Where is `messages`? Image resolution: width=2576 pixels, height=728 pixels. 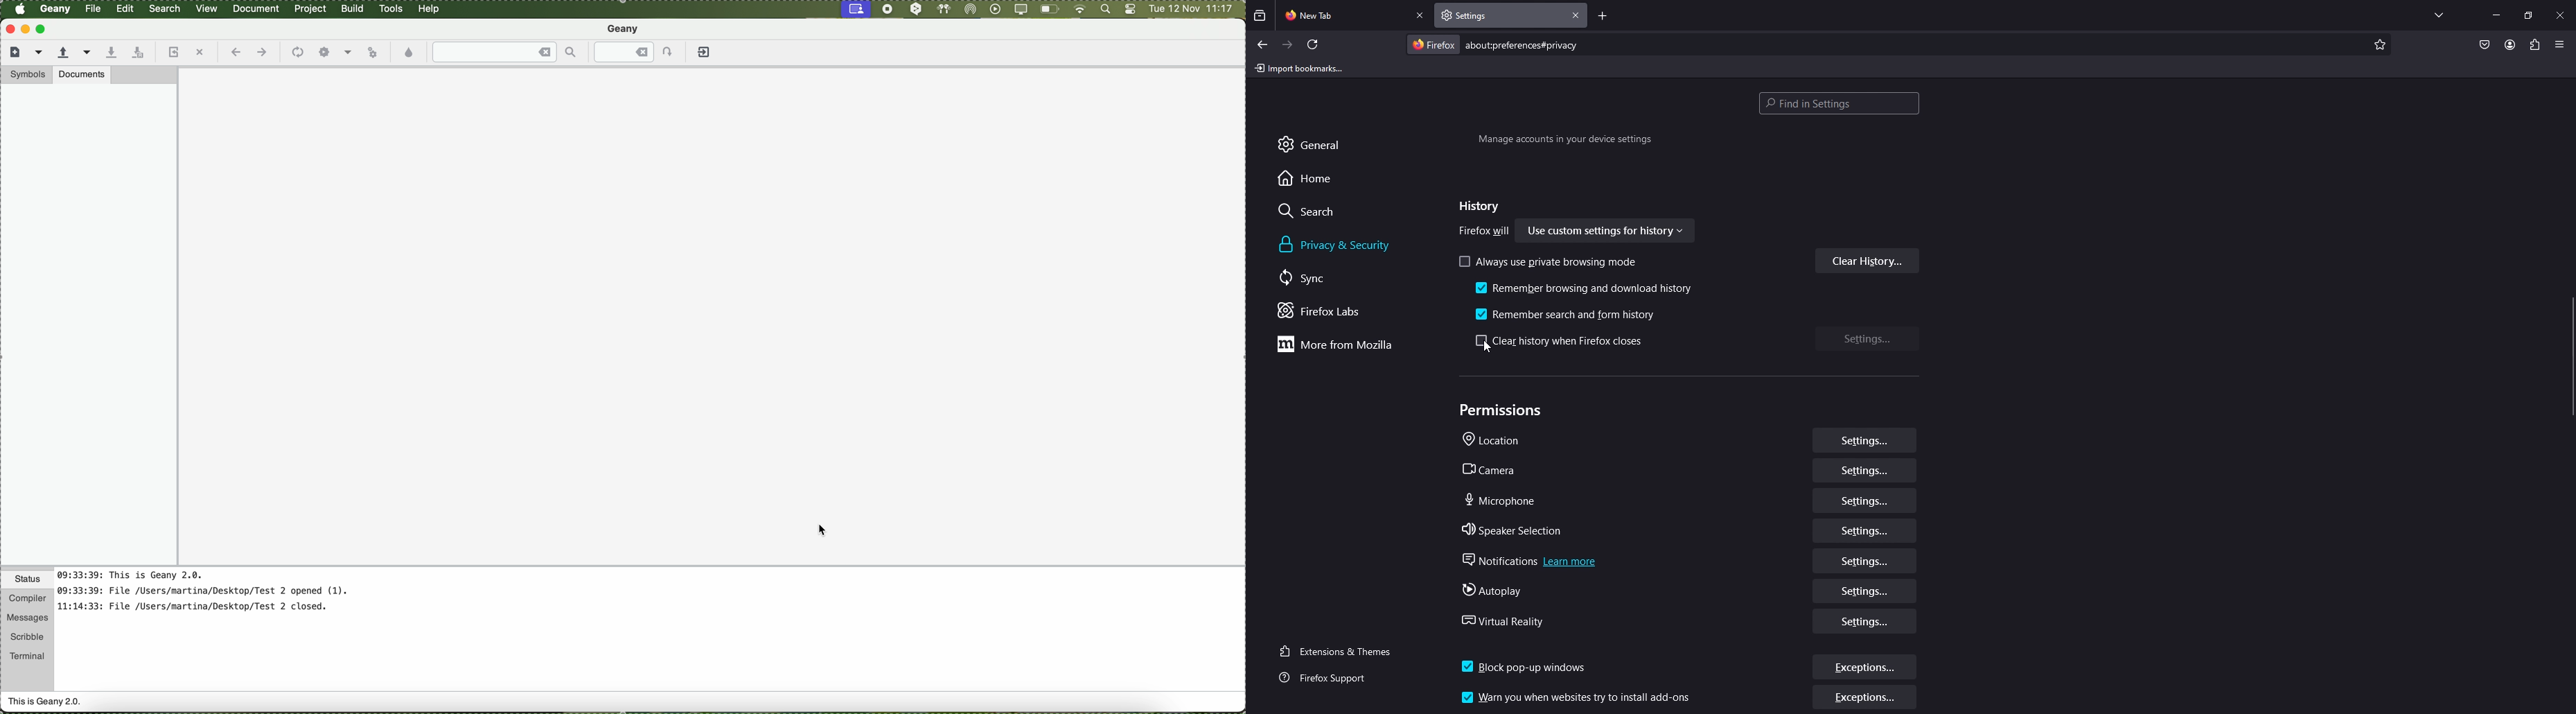
messages is located at coordinates (26, 618).